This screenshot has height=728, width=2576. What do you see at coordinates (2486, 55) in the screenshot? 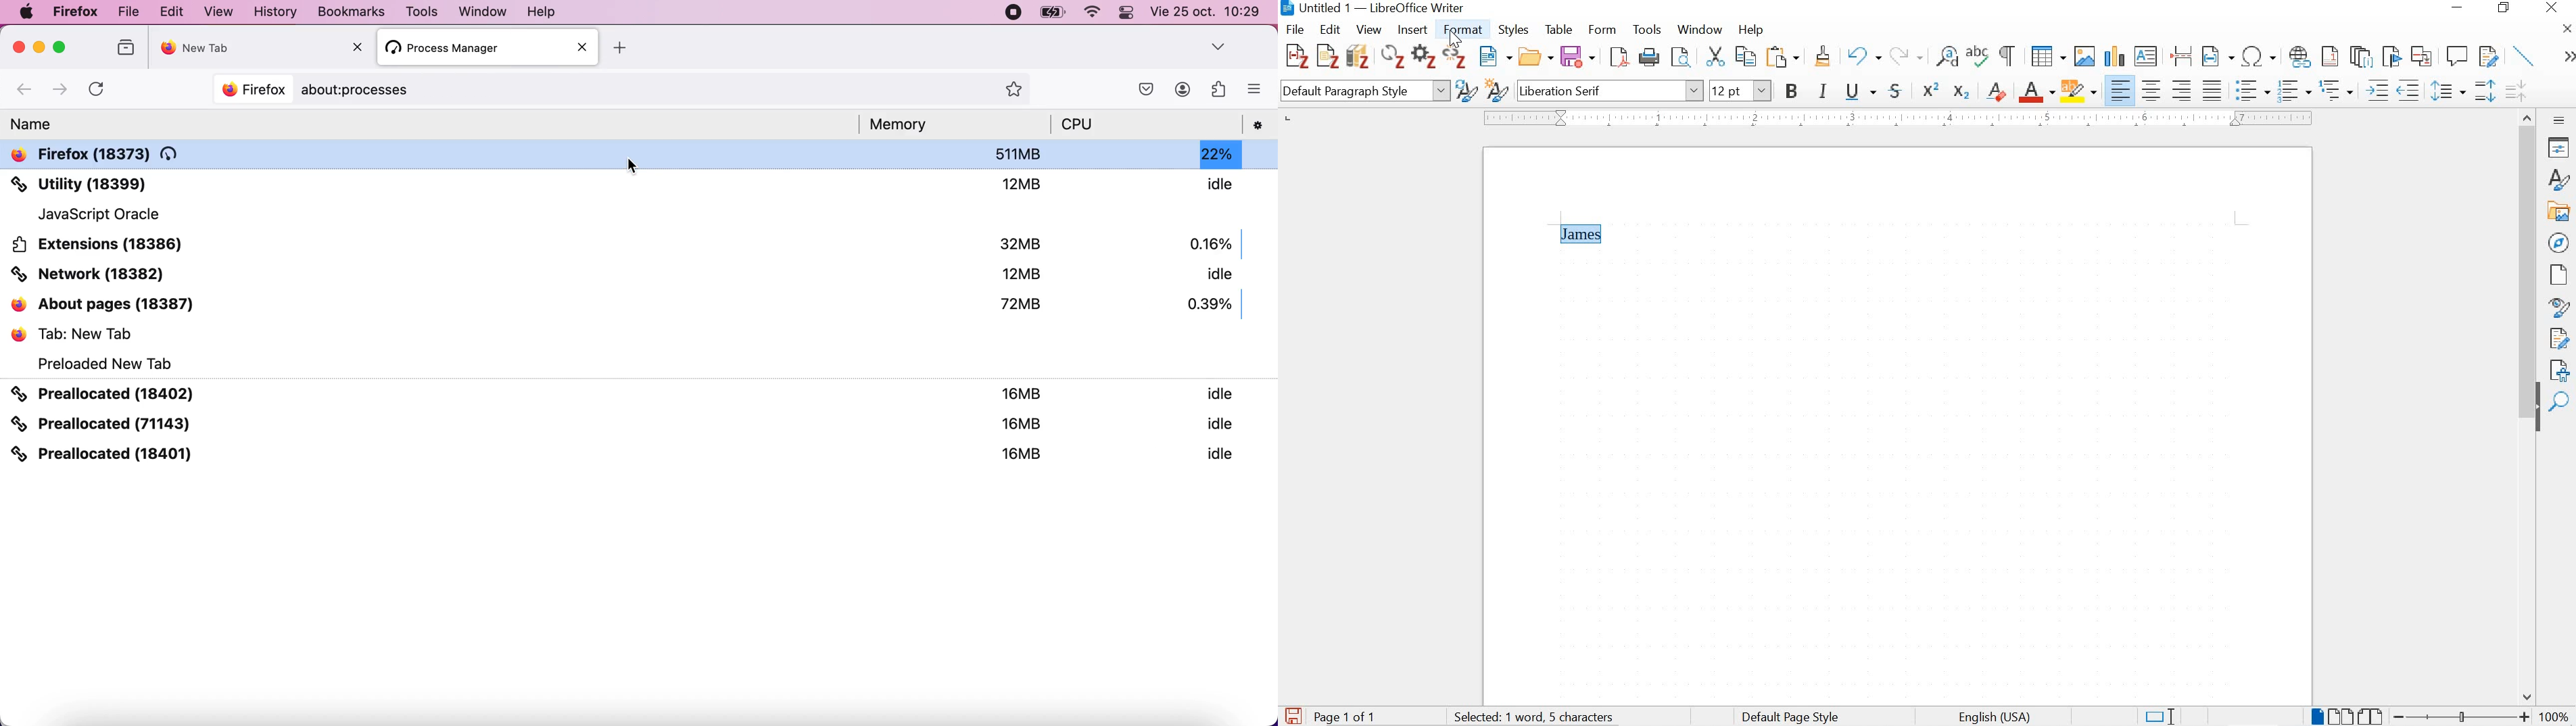
I see `track changes function` at bounding box center [2486, 55].